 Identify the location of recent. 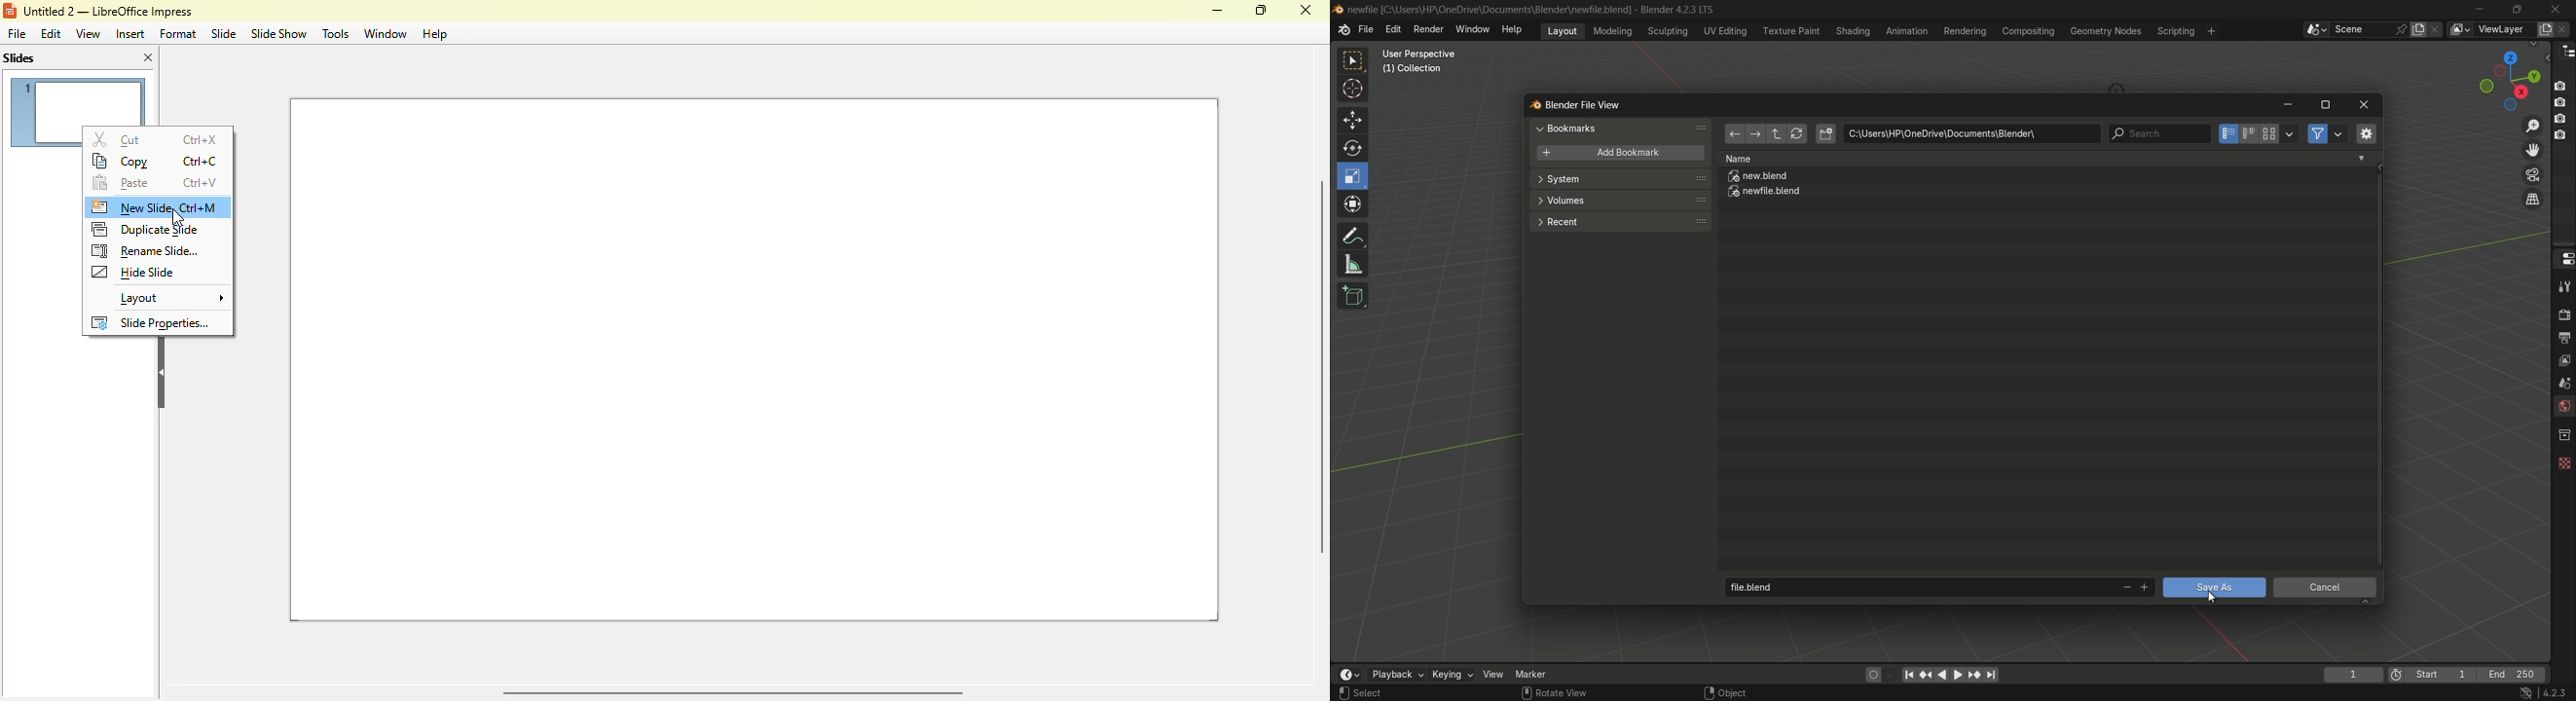
(1619, 221).